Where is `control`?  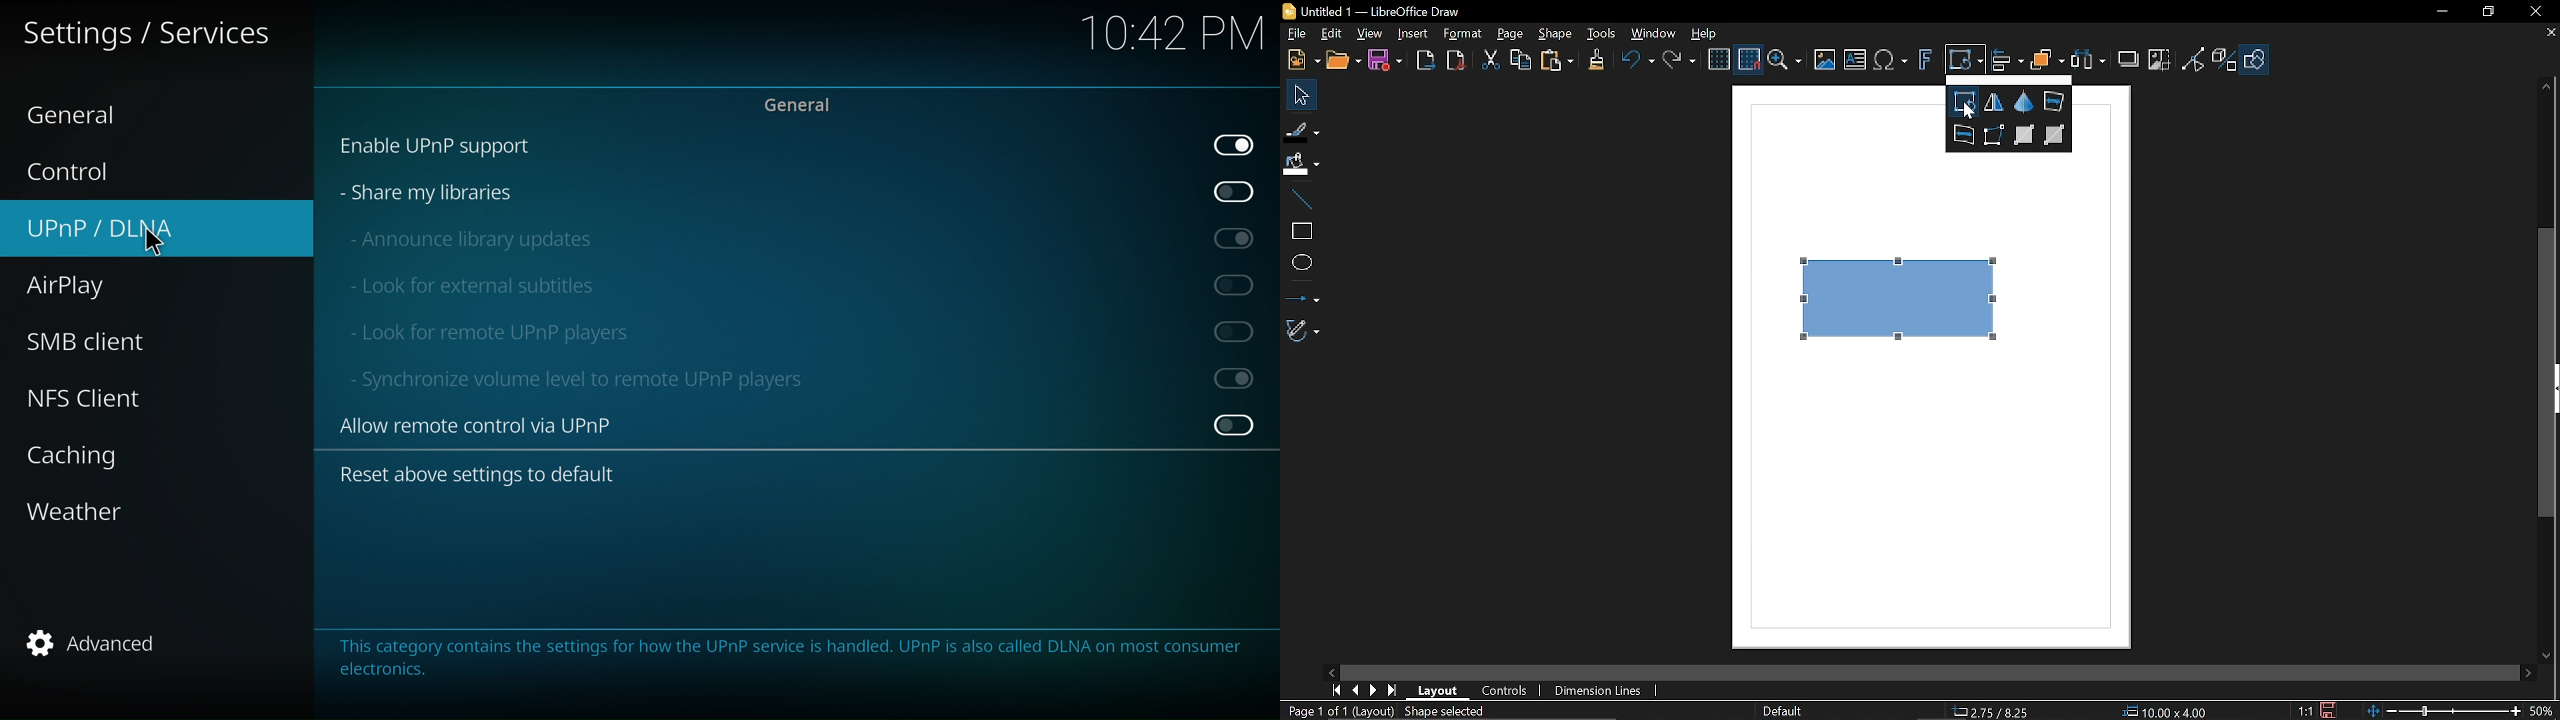
control is located at coordinates (79, 173).